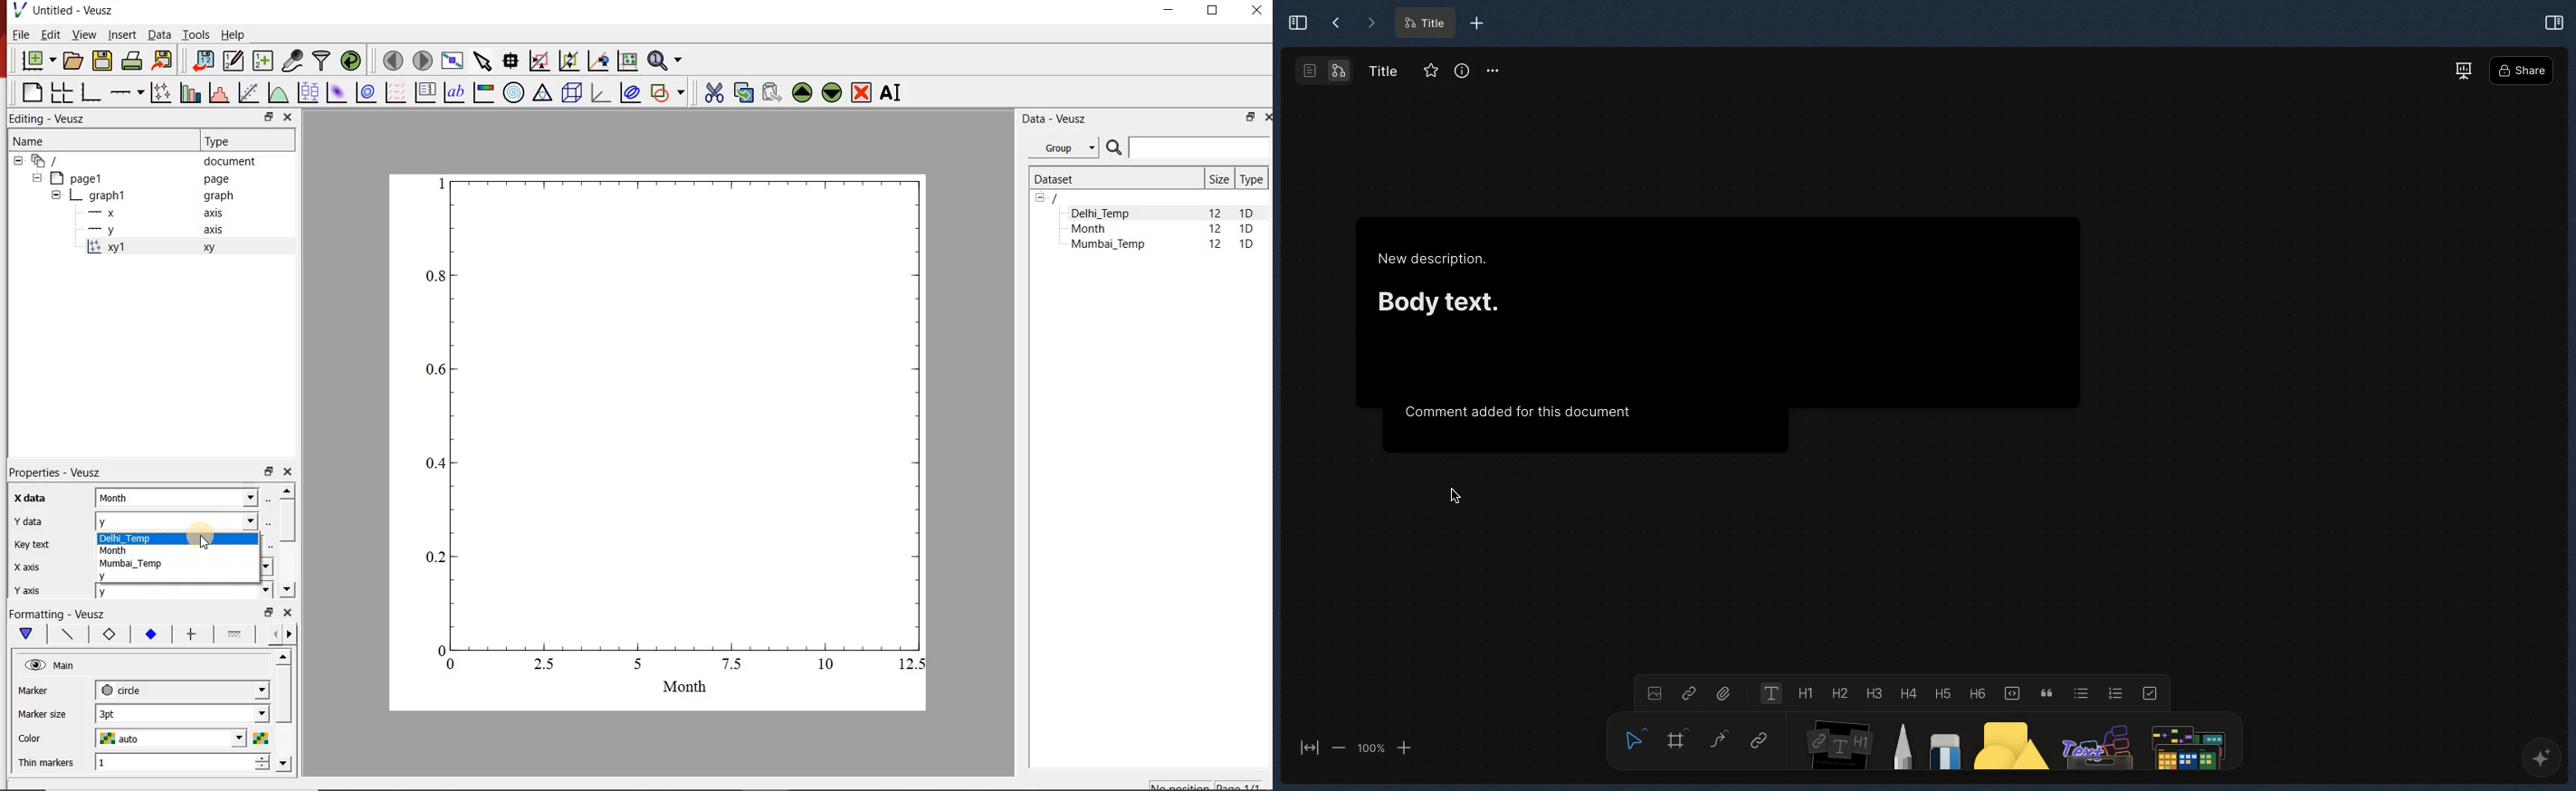 This screenshot has width=2576, height=812. I want to click on Size, so click(1219, 179).